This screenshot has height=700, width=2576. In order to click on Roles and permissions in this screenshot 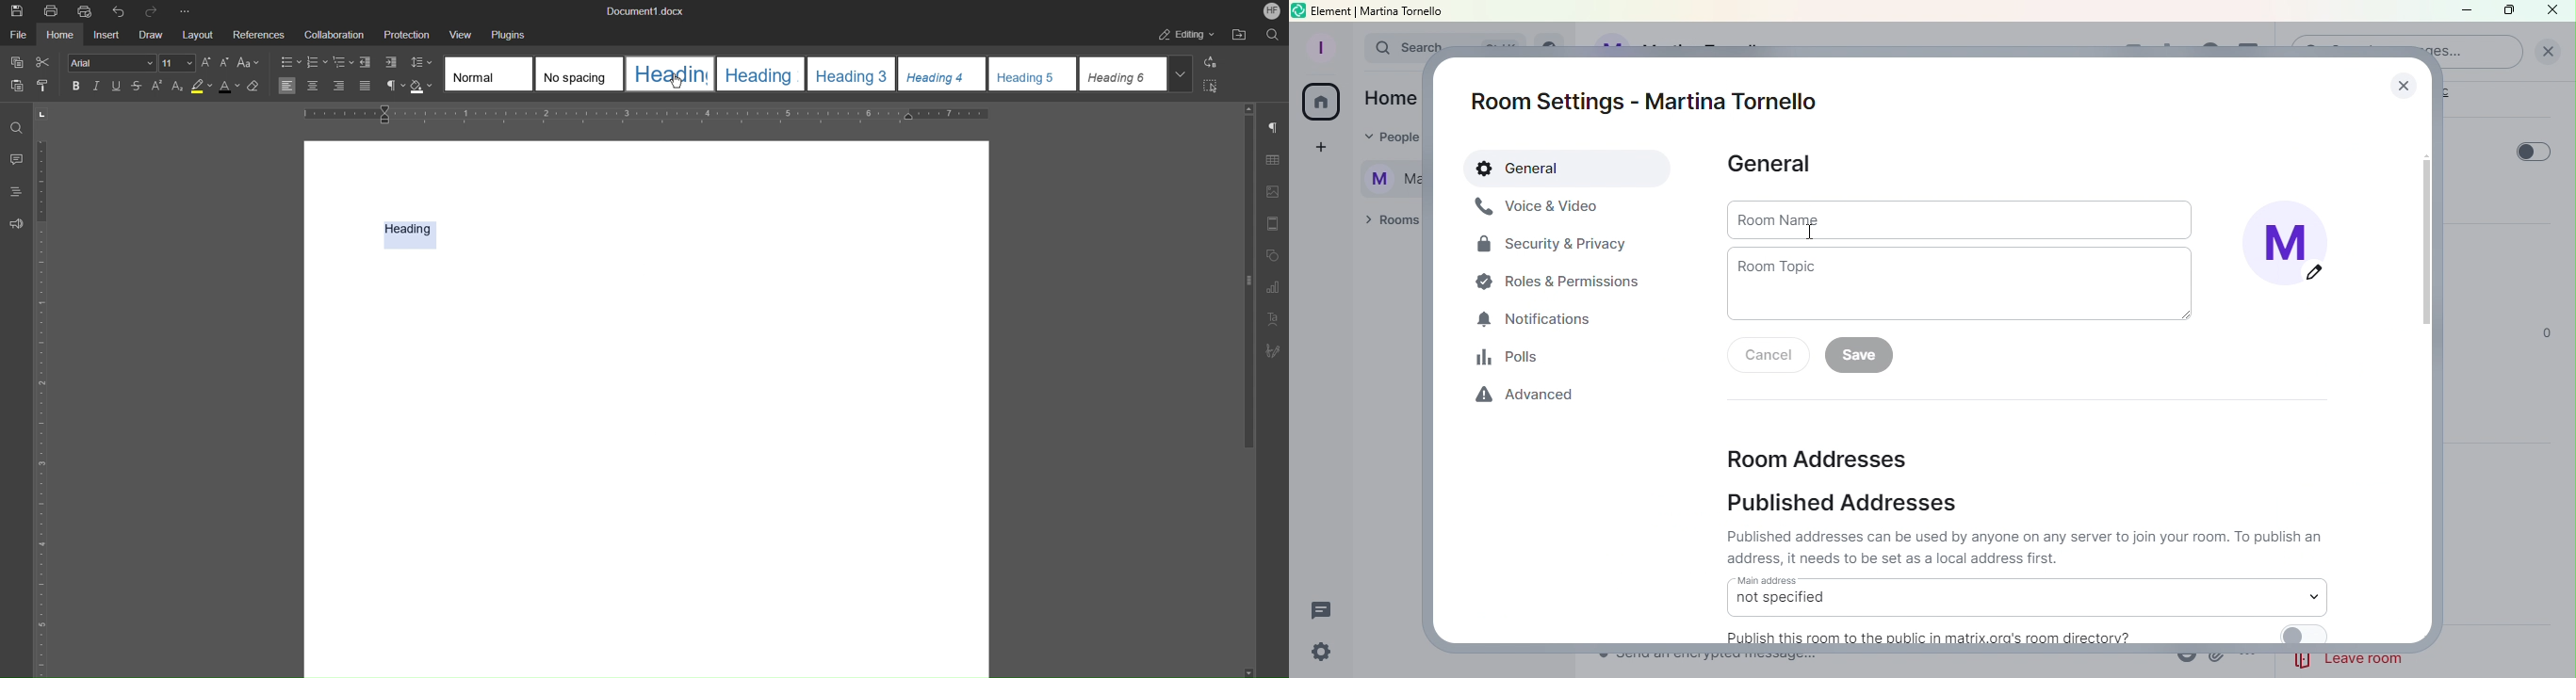, I will do `click(1563, 281)`.